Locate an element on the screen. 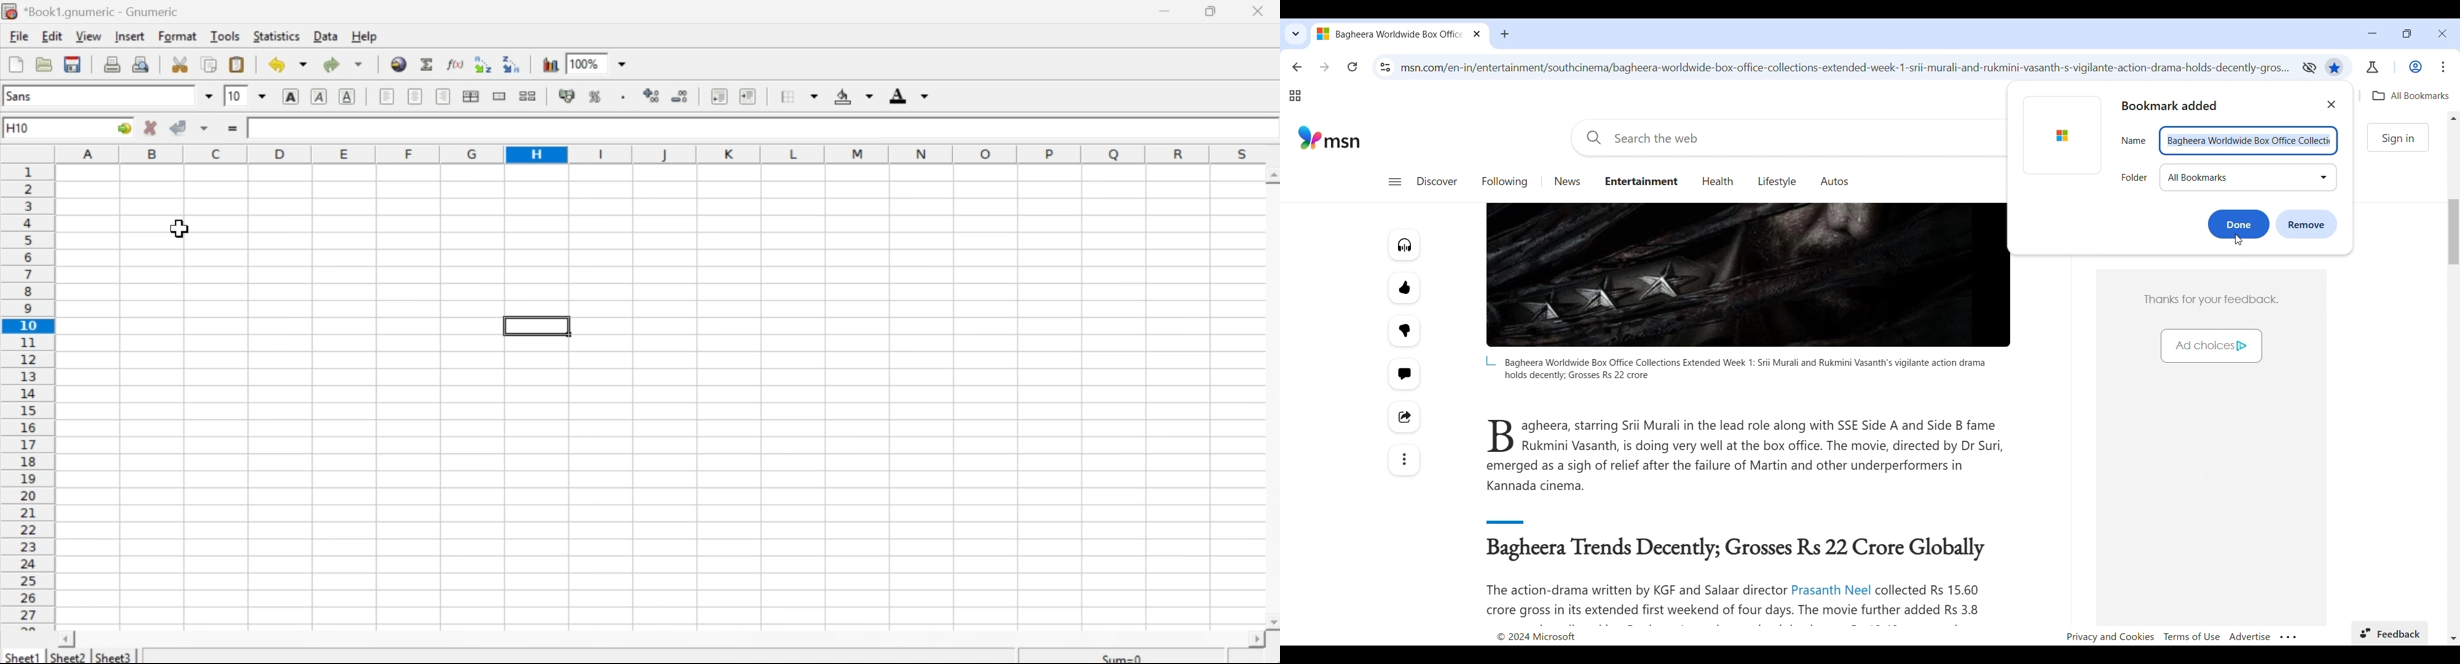 This screenshot has width=2464, height=672. scroll down is located at coordinates (1272, 623).